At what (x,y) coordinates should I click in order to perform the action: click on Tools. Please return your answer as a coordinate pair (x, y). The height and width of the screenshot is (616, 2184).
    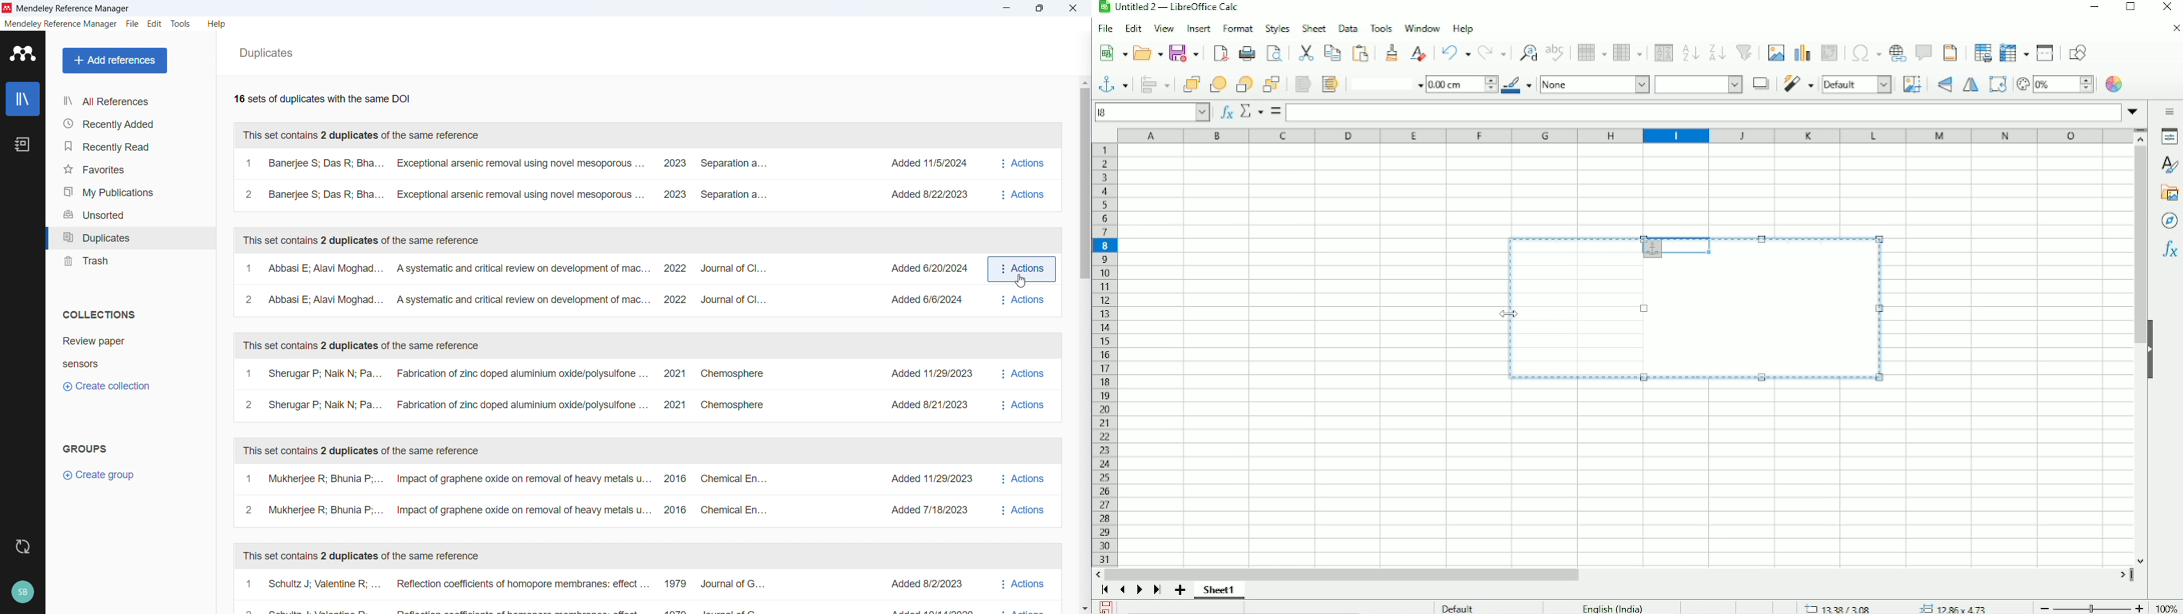
    Looking at the image, I should click on (1380, 27).